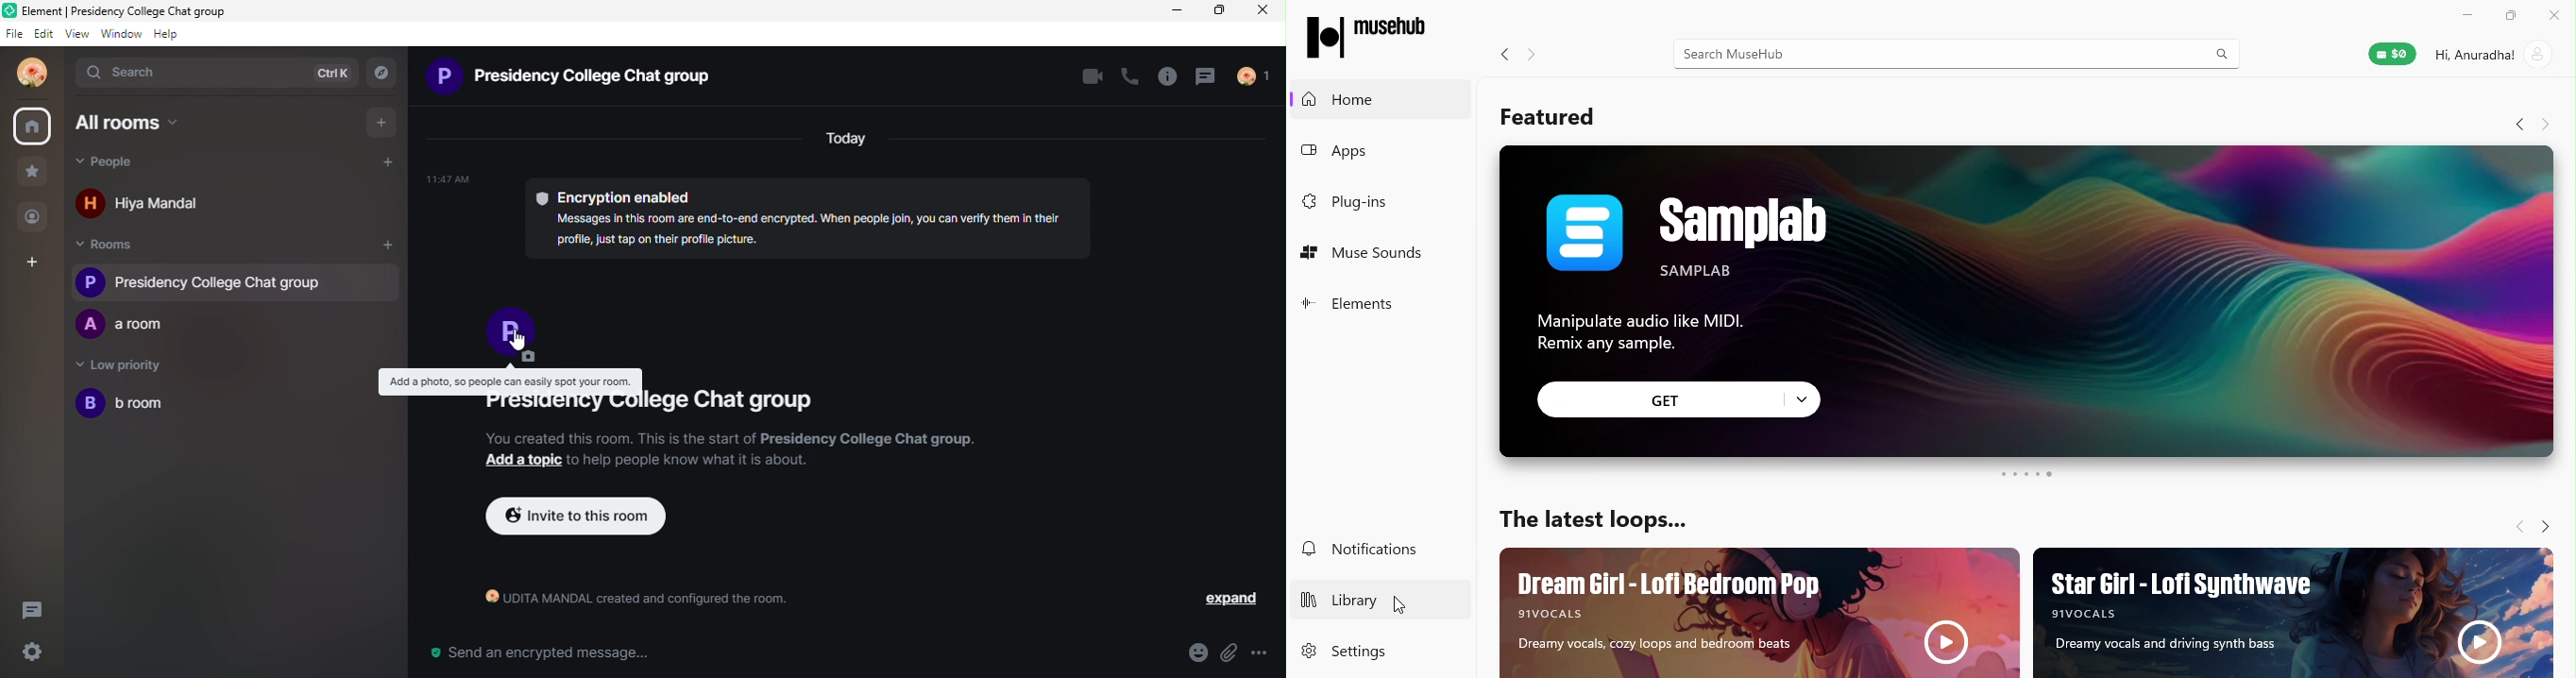  I want to click on cursor, so click(32, 126).